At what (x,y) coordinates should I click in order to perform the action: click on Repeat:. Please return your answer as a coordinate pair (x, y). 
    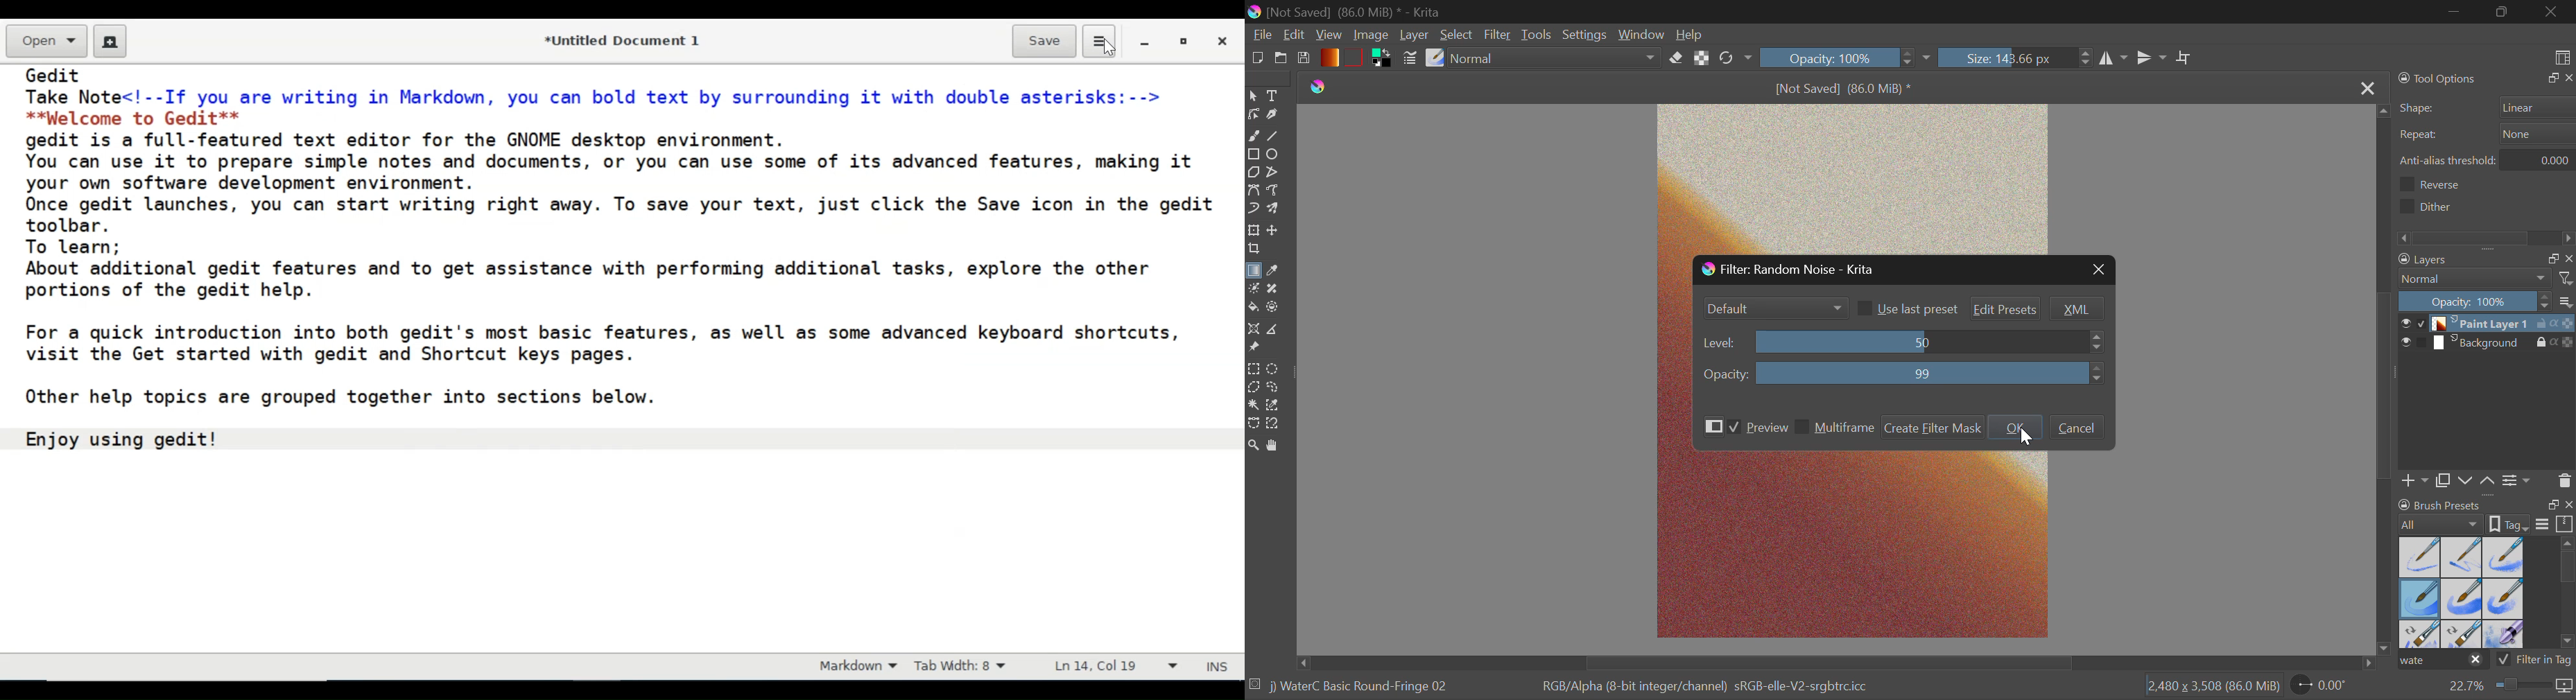
    Looking at the image, I should click on (2419, 136).